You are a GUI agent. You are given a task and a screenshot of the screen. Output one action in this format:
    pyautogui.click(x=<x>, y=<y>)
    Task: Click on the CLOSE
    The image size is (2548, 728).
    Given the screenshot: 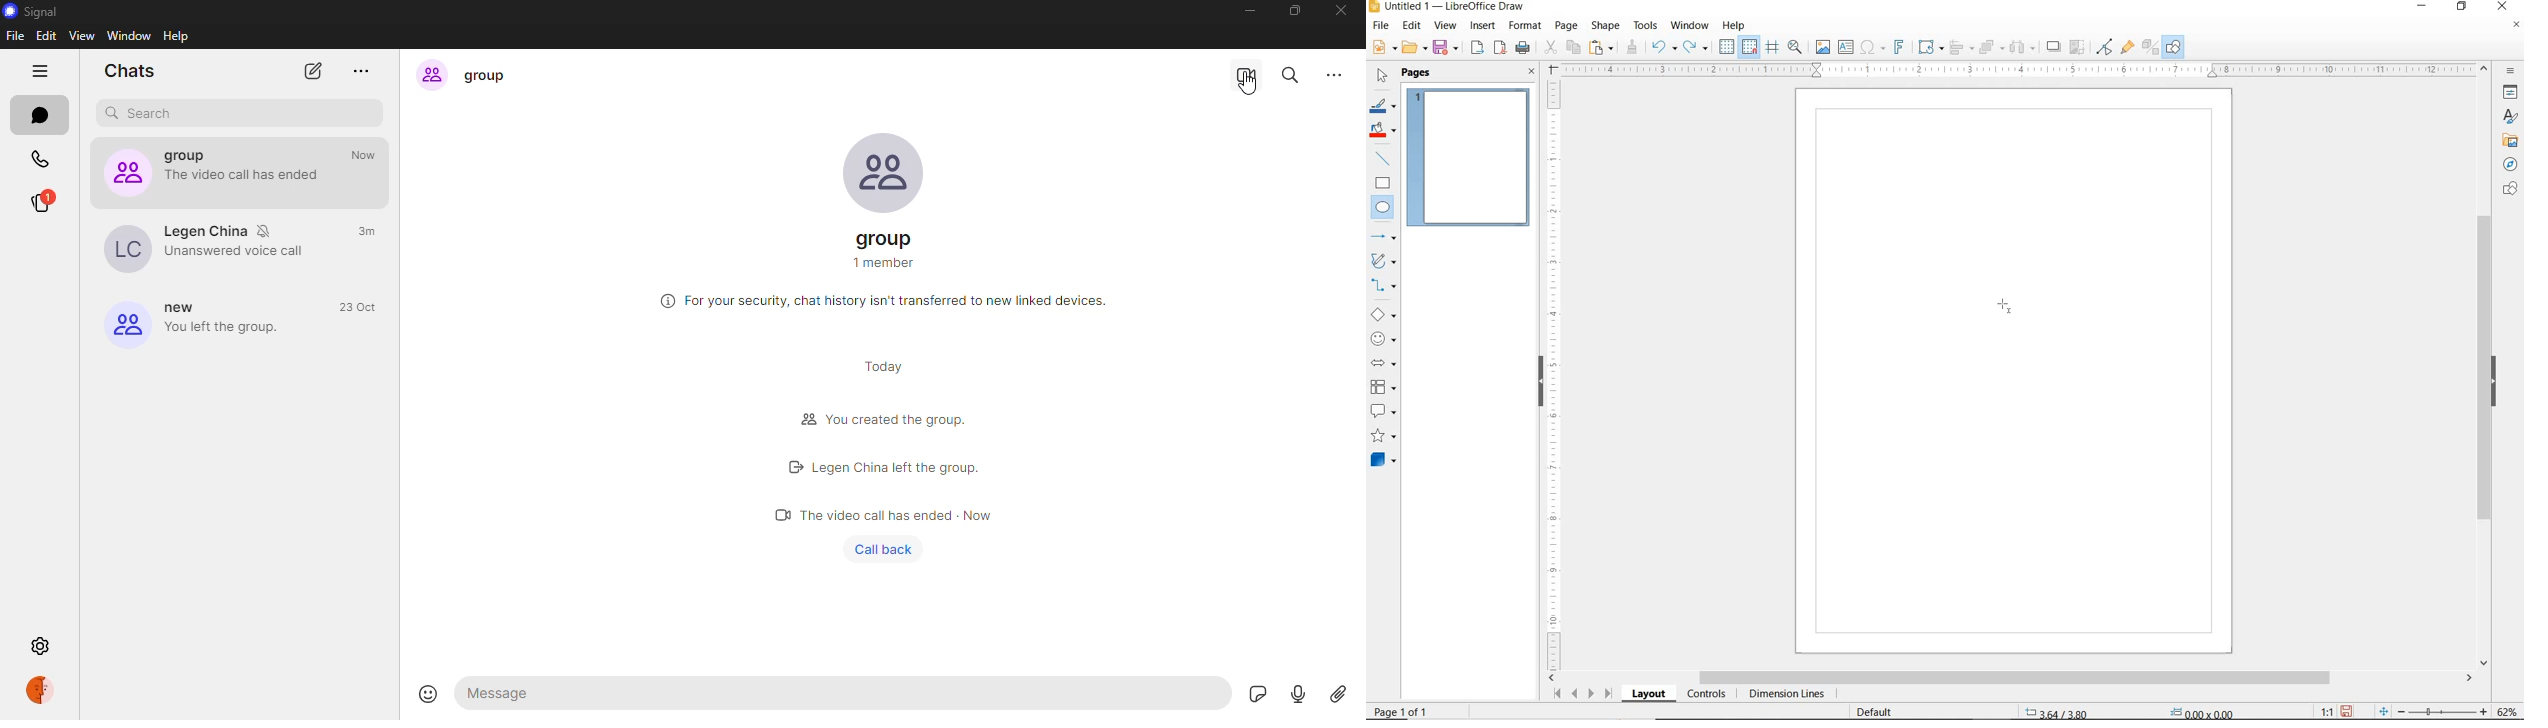 What is the action you would take?
    pyautogui.click(x=2502, y=5)
    